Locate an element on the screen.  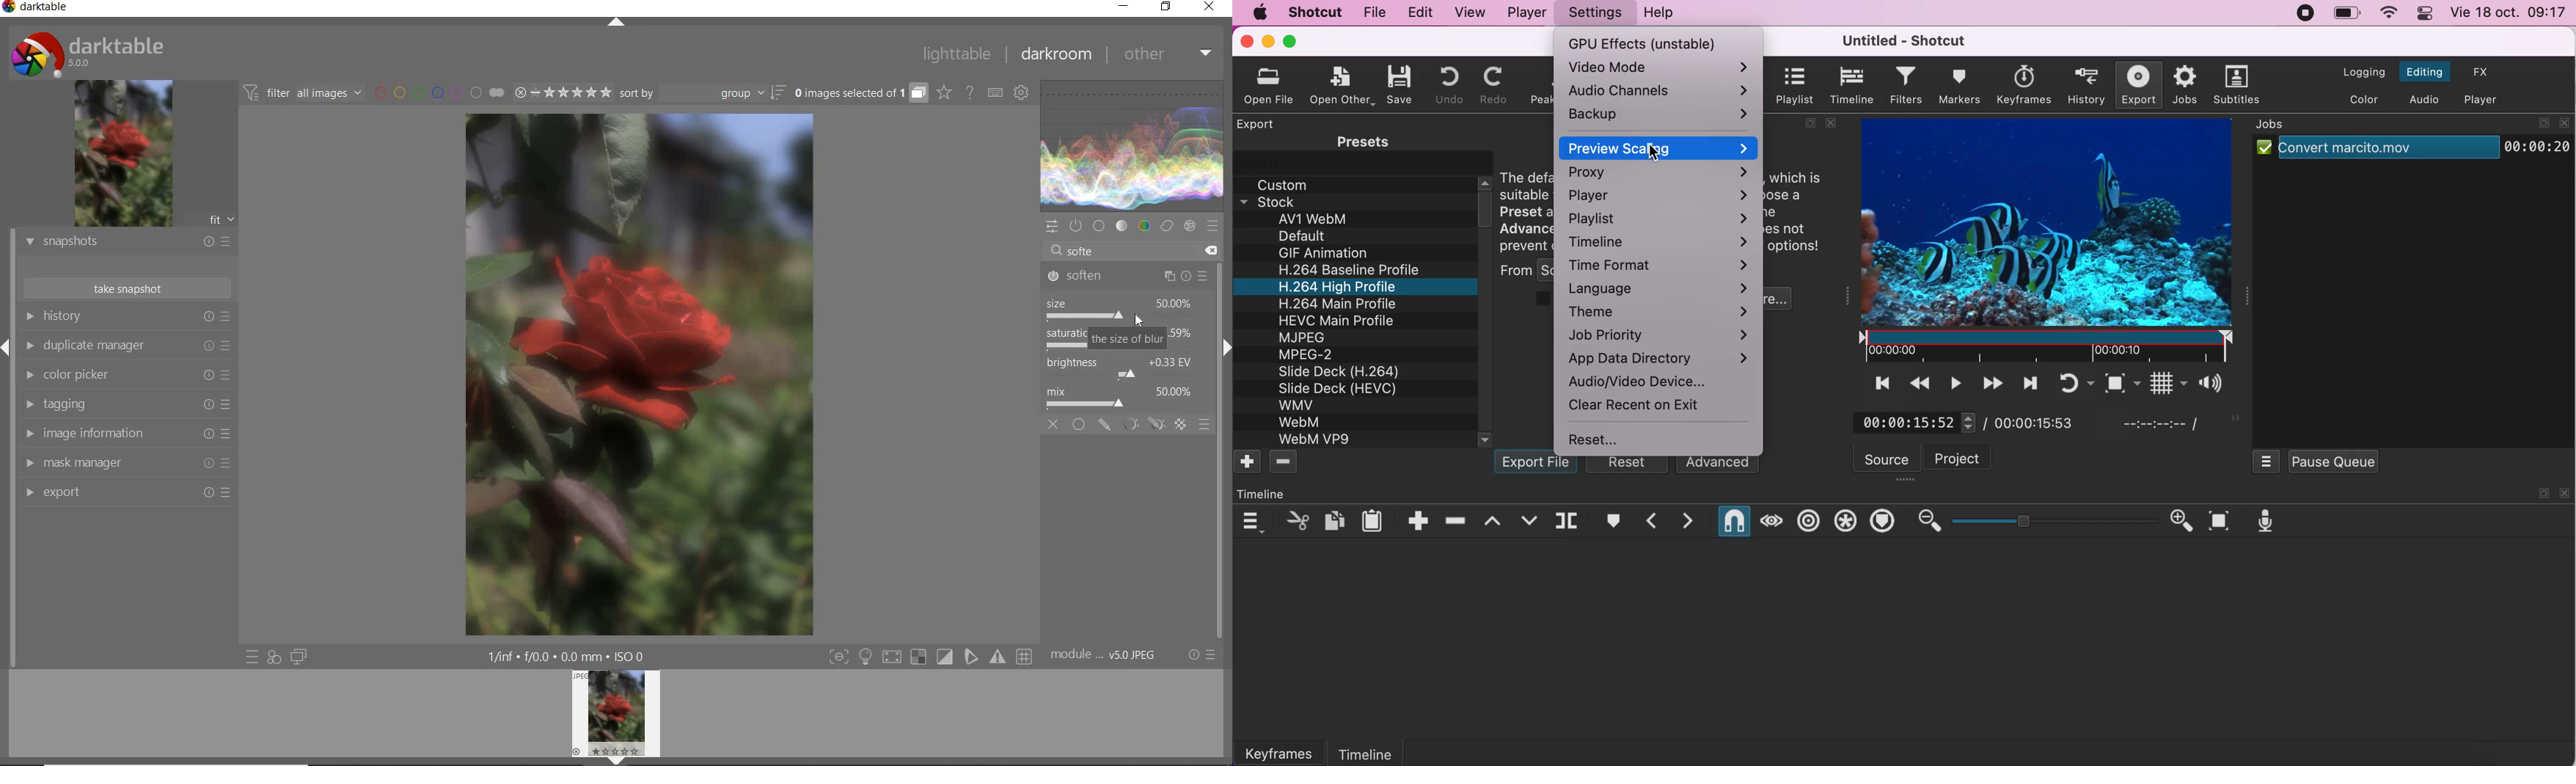
export is located at coordinates (127, 494).